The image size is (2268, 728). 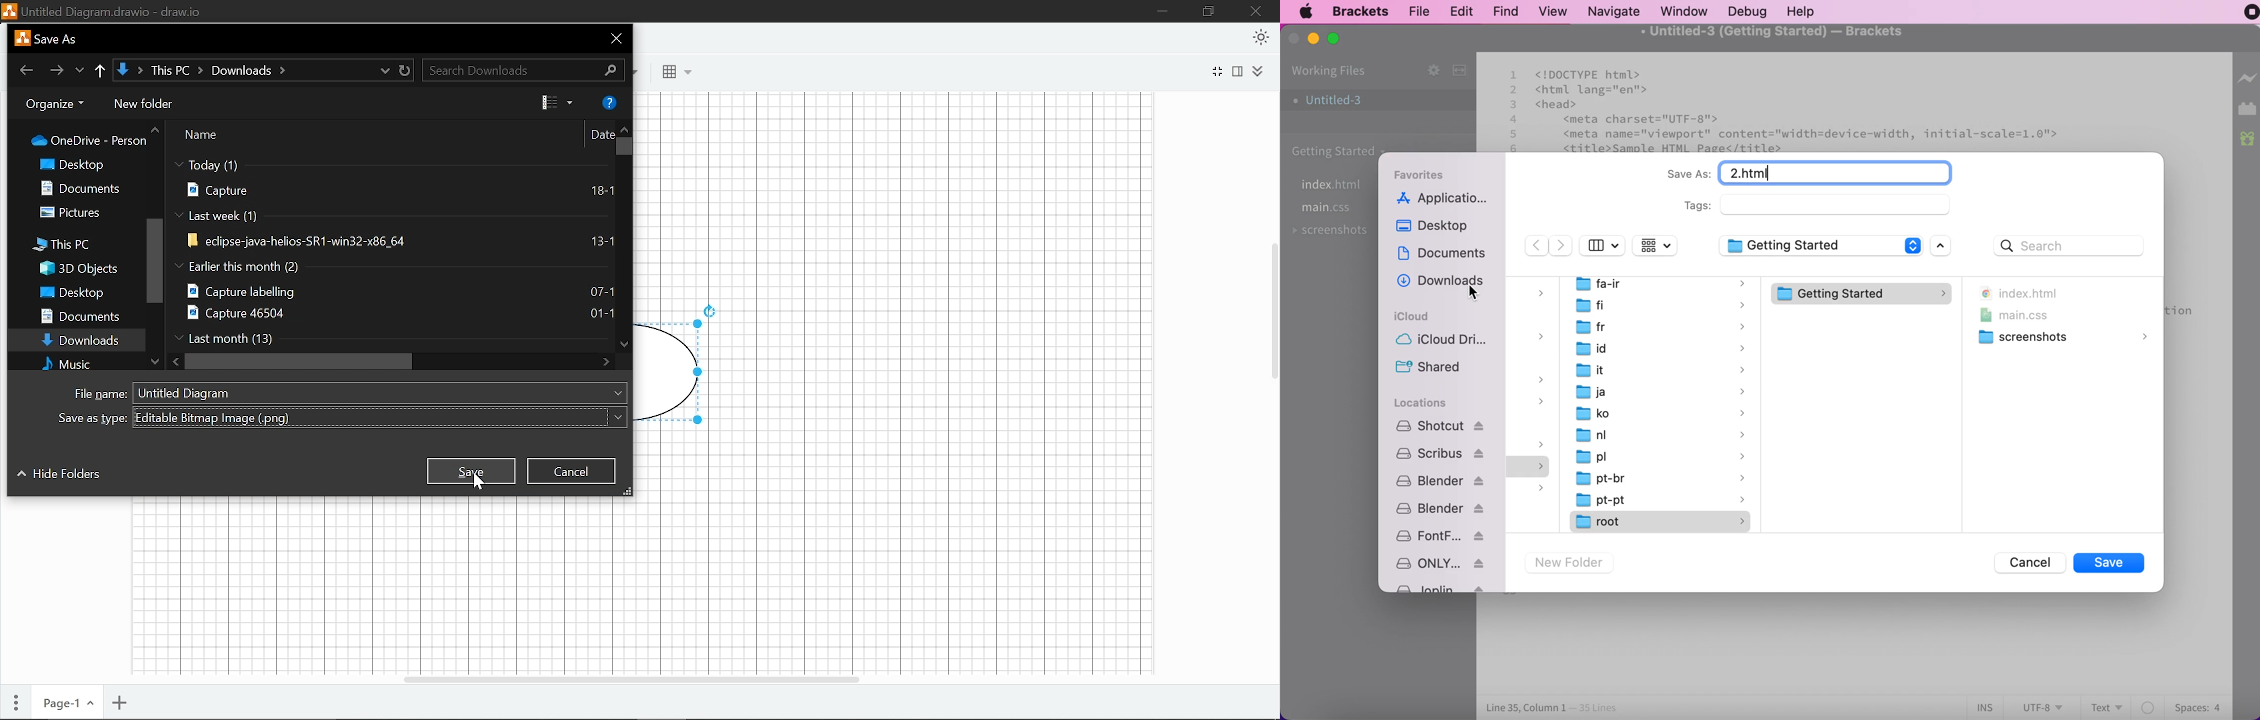 What do you see at coordinates (607, 102) in the screenshot?
I see `Help` at bounding box center [607, 102].